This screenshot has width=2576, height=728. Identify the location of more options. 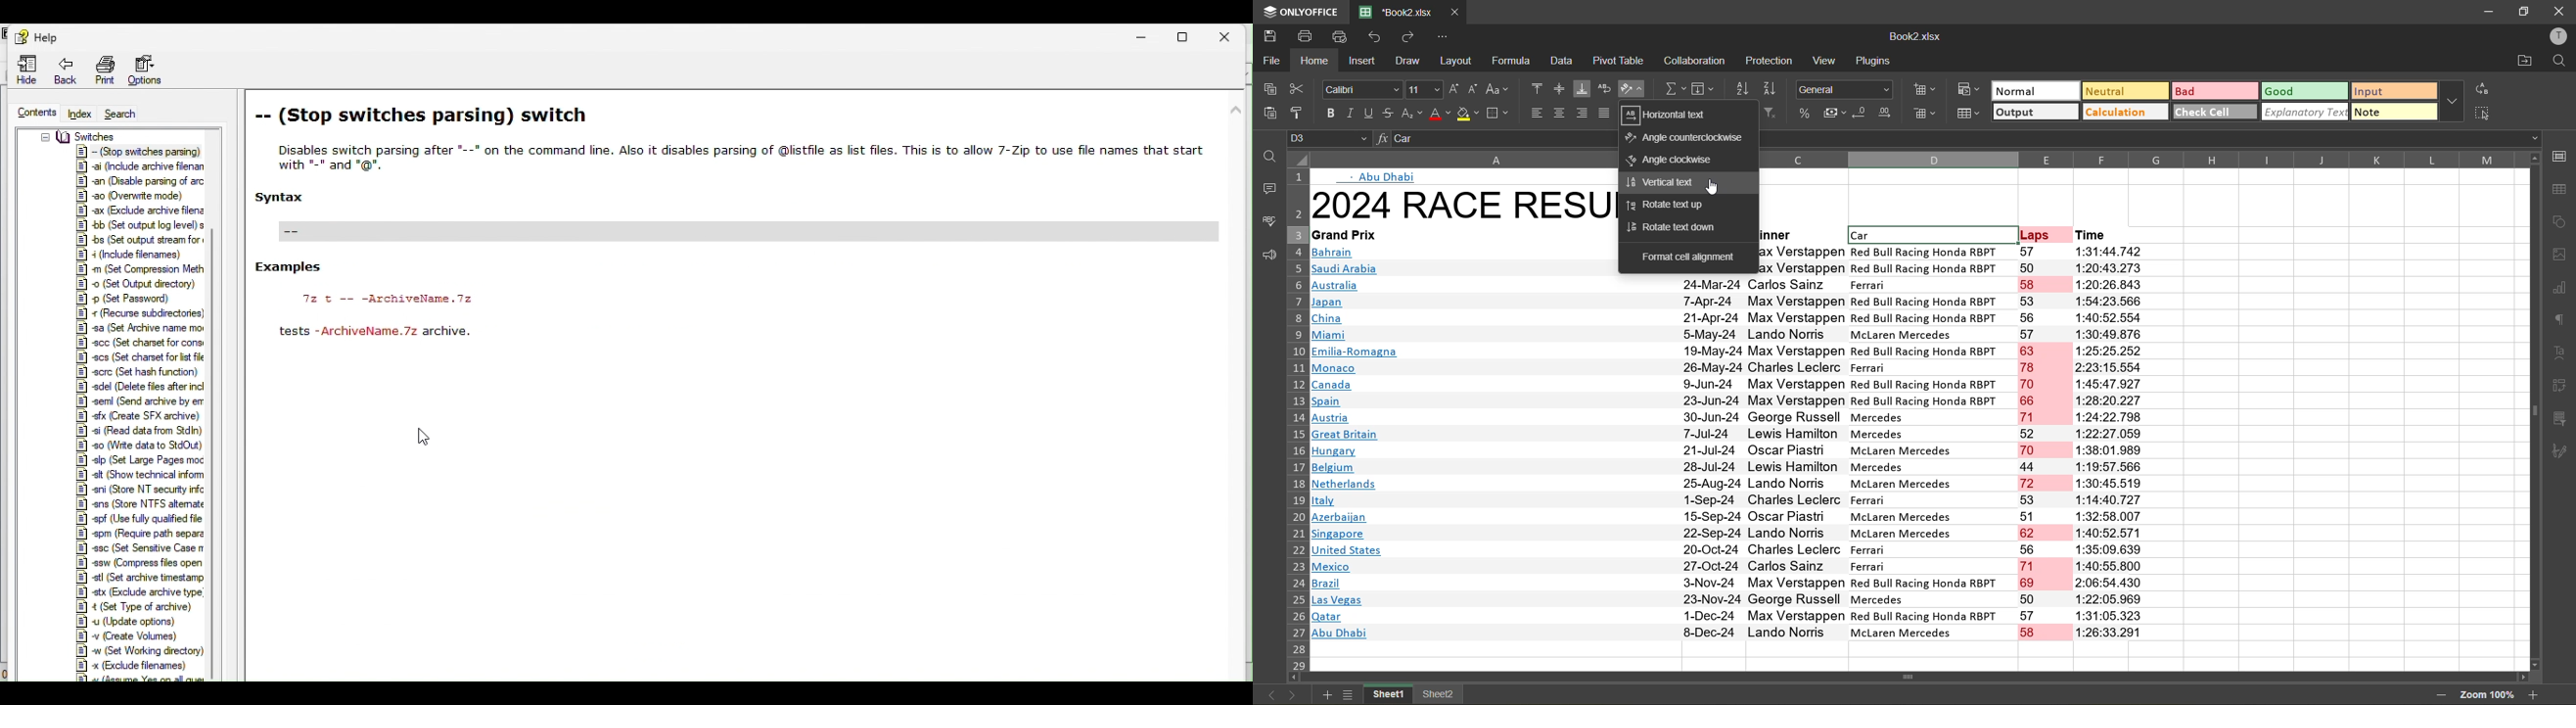
(2454, 100).